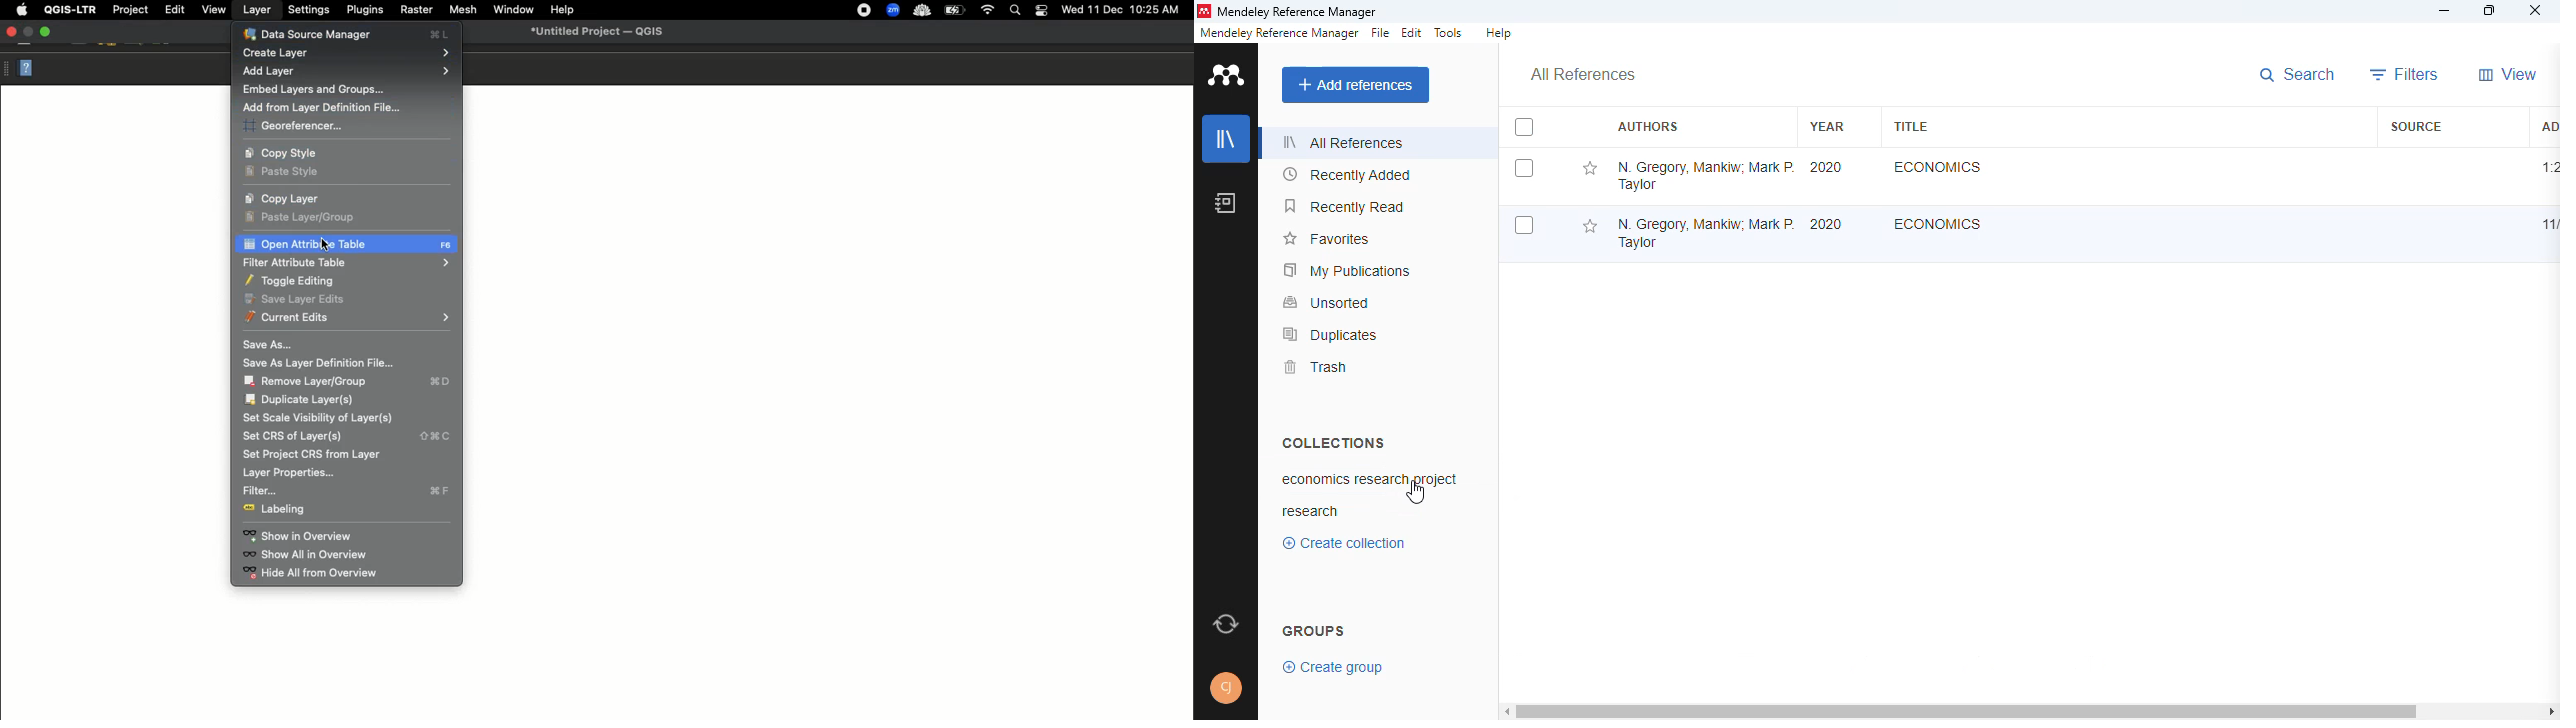  What do you see at coordinates (1331, 334) in the screenshot?
I see `duplicates` at bounding box center [1331, 334].